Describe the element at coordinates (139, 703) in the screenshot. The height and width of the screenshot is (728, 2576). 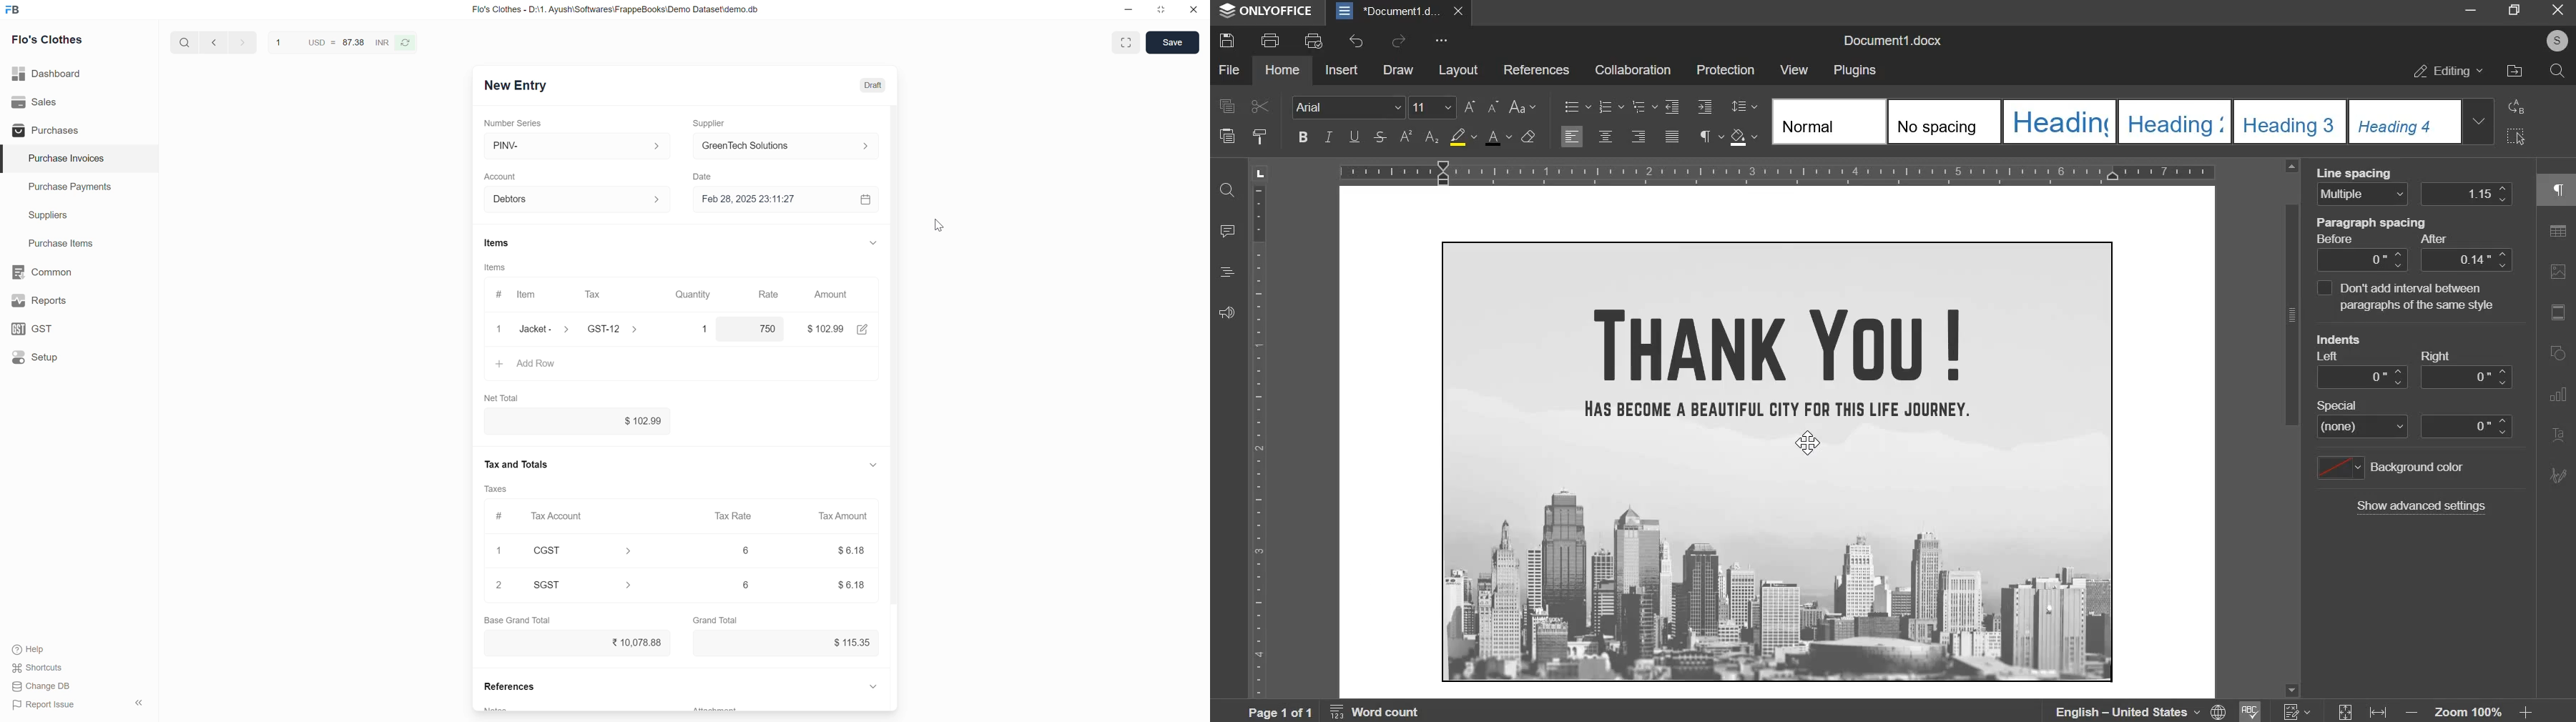
I see `Collapse` at that location.